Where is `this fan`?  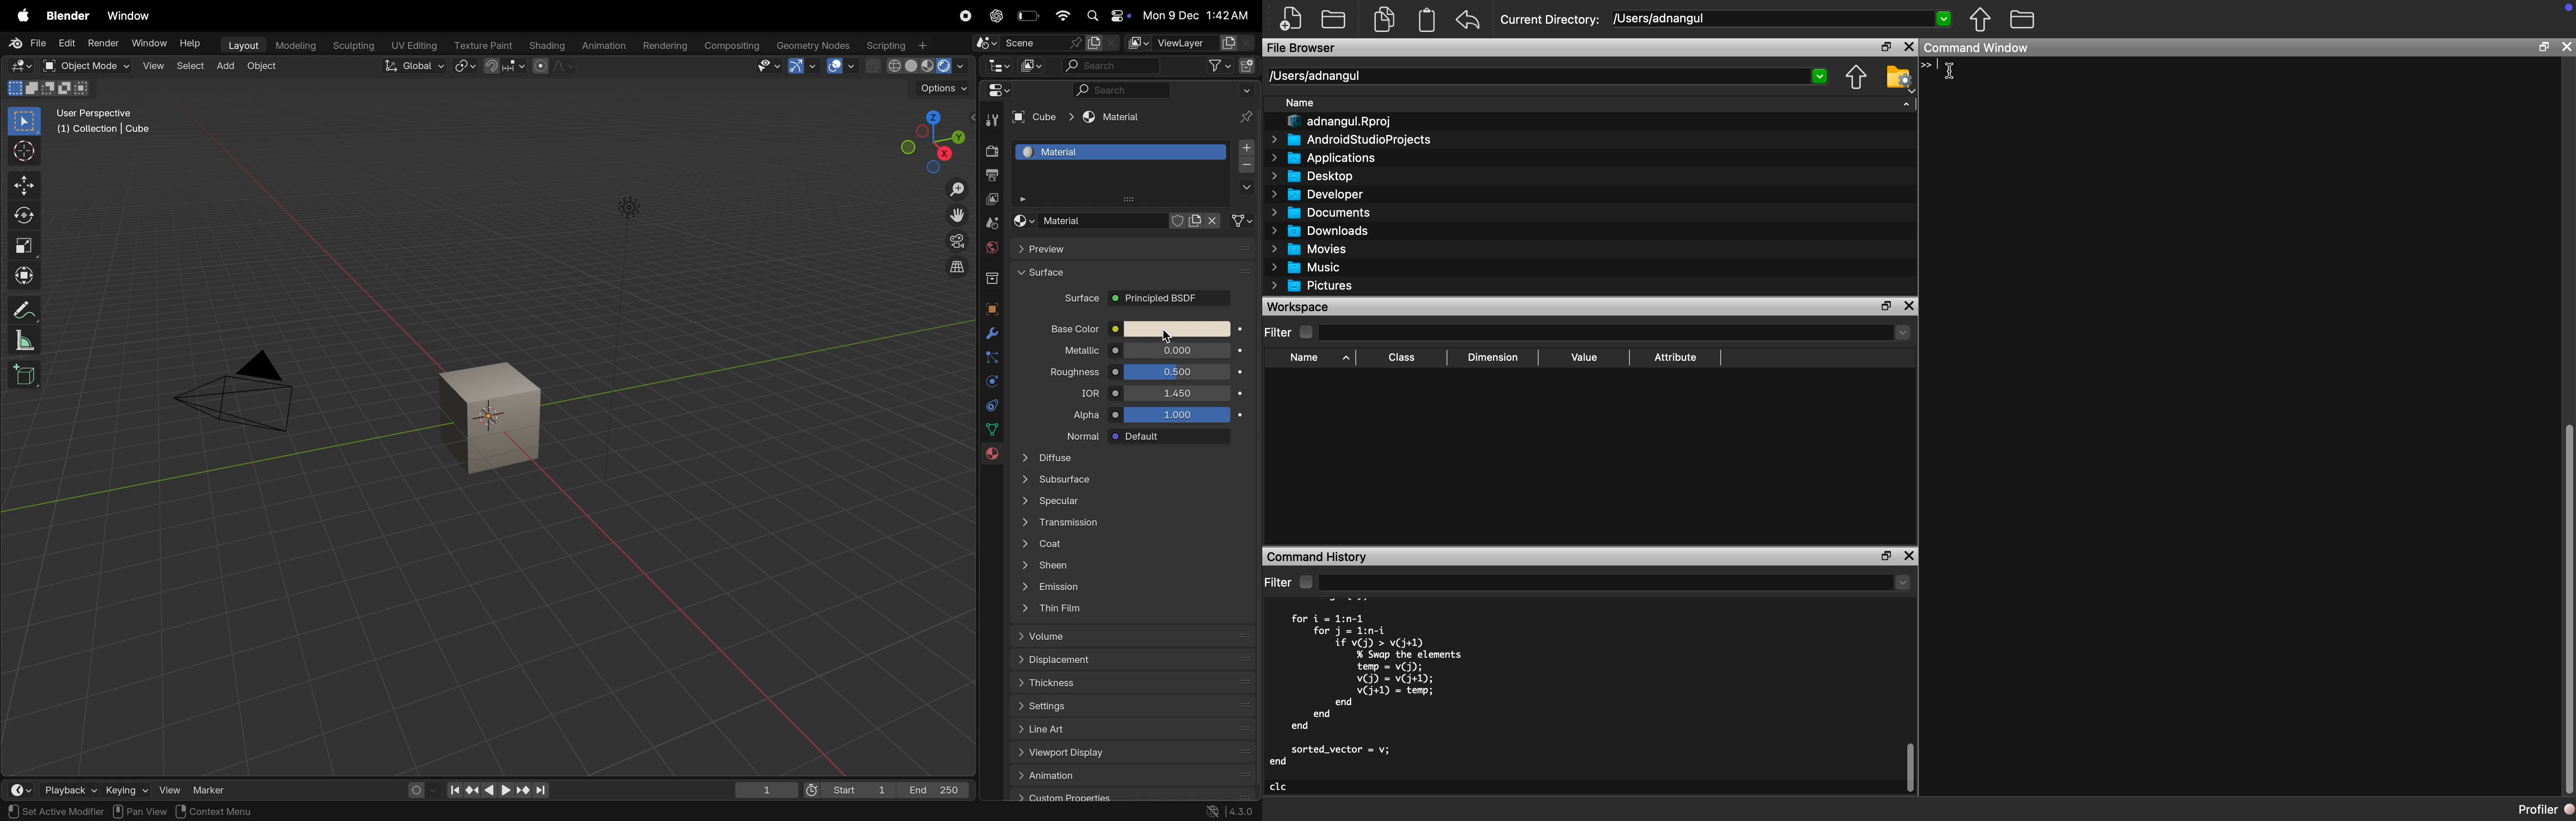 this fan is located at coordinates (1133, 609).